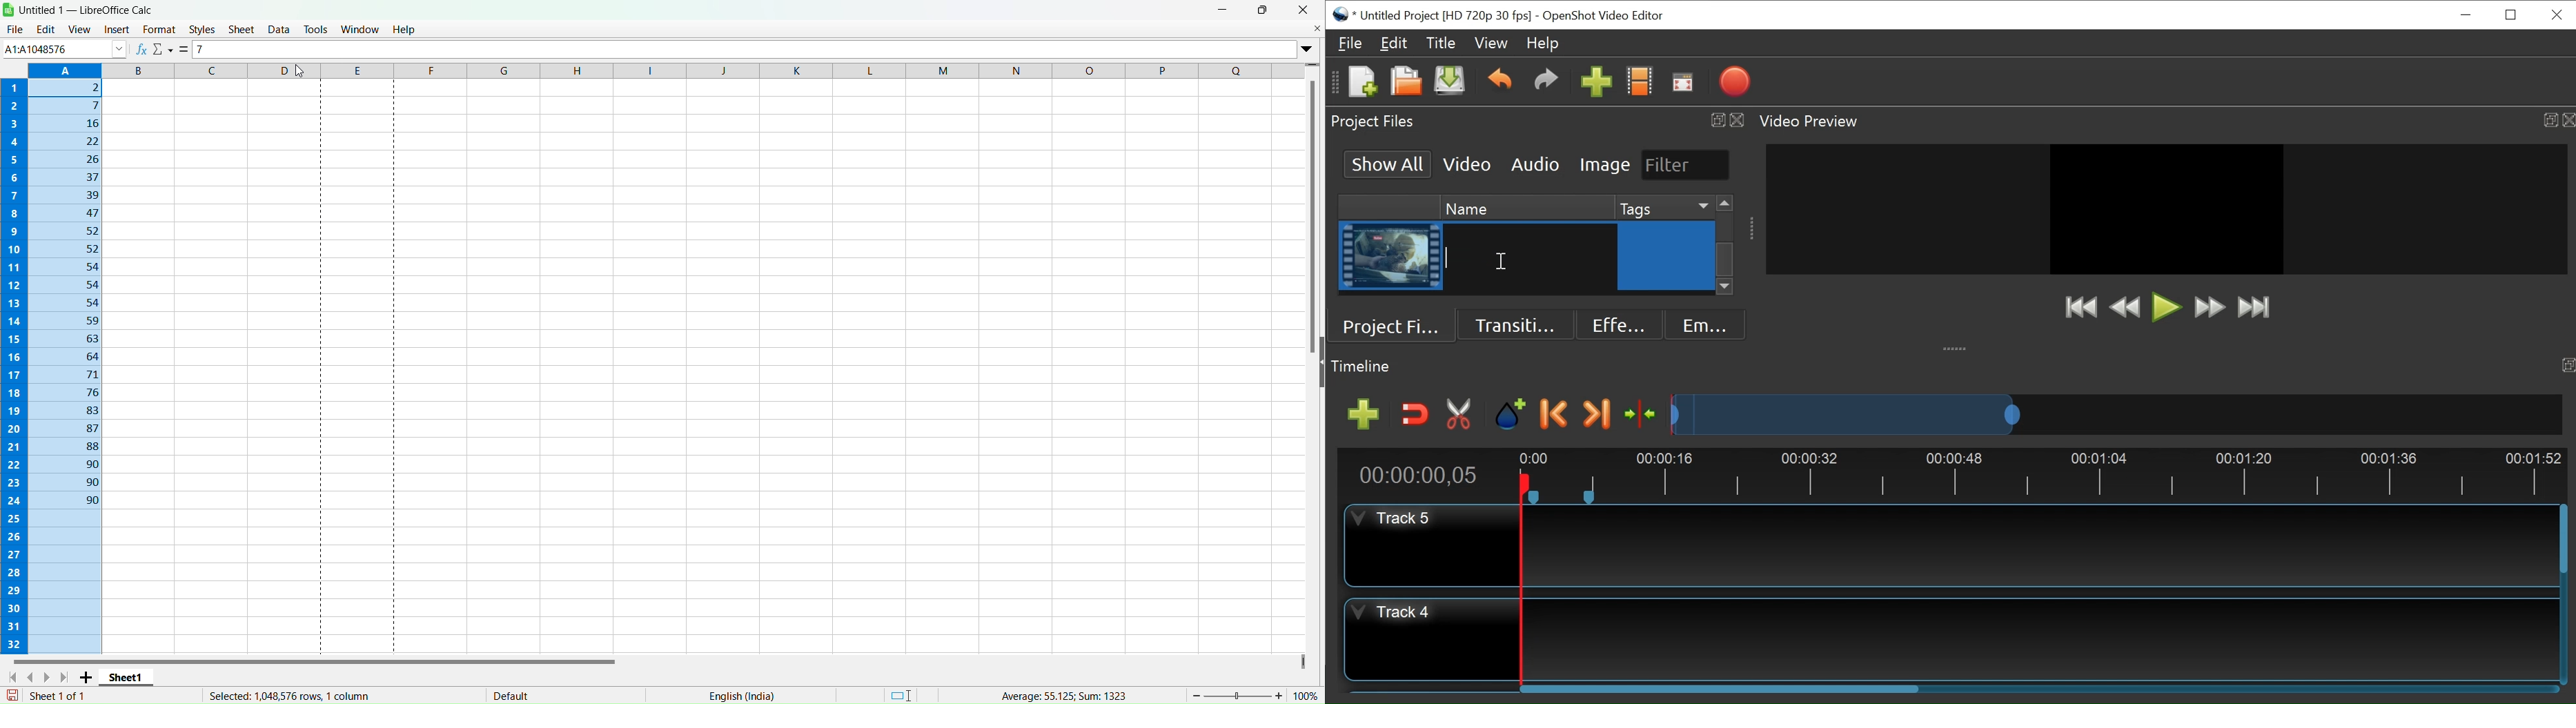 The image size is (2576, 728). I want to click on Sheet, so click(242, 29).